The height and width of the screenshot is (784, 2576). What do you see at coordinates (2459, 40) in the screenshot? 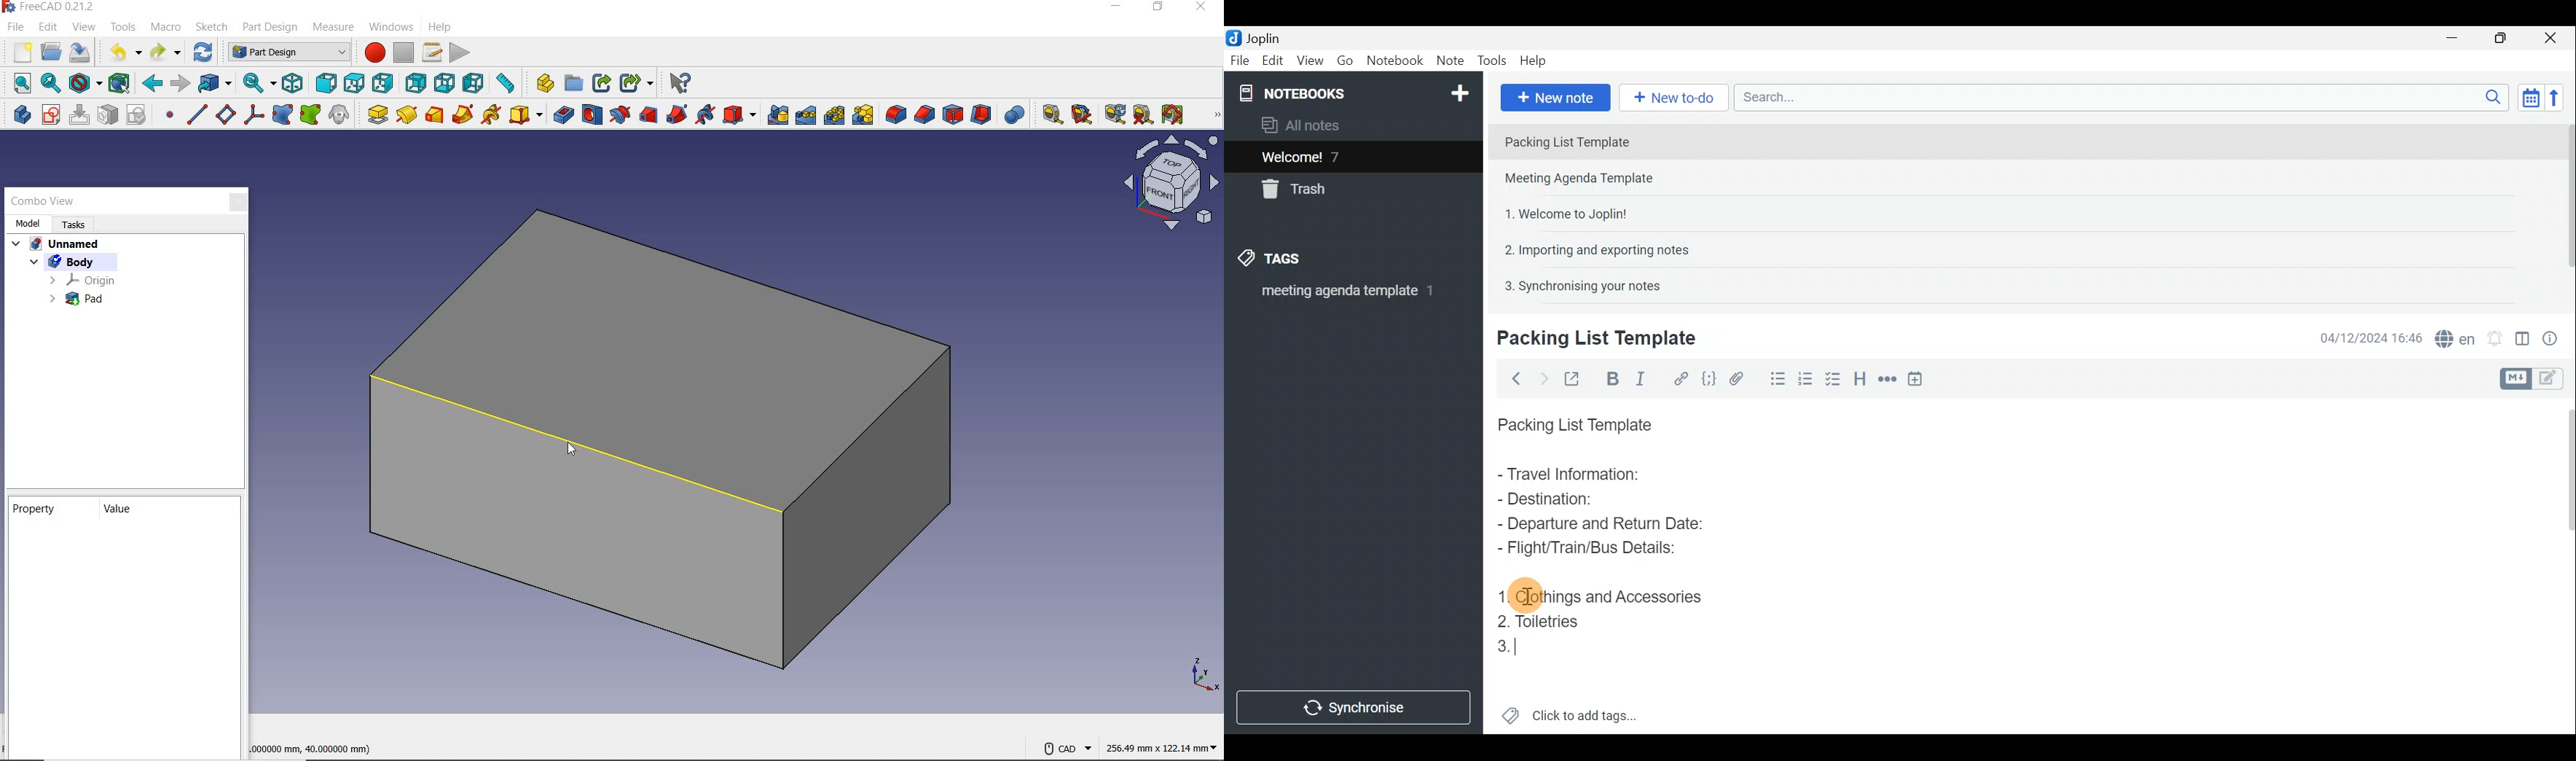
I see `Minimise` at bounding box center [2459, 40].